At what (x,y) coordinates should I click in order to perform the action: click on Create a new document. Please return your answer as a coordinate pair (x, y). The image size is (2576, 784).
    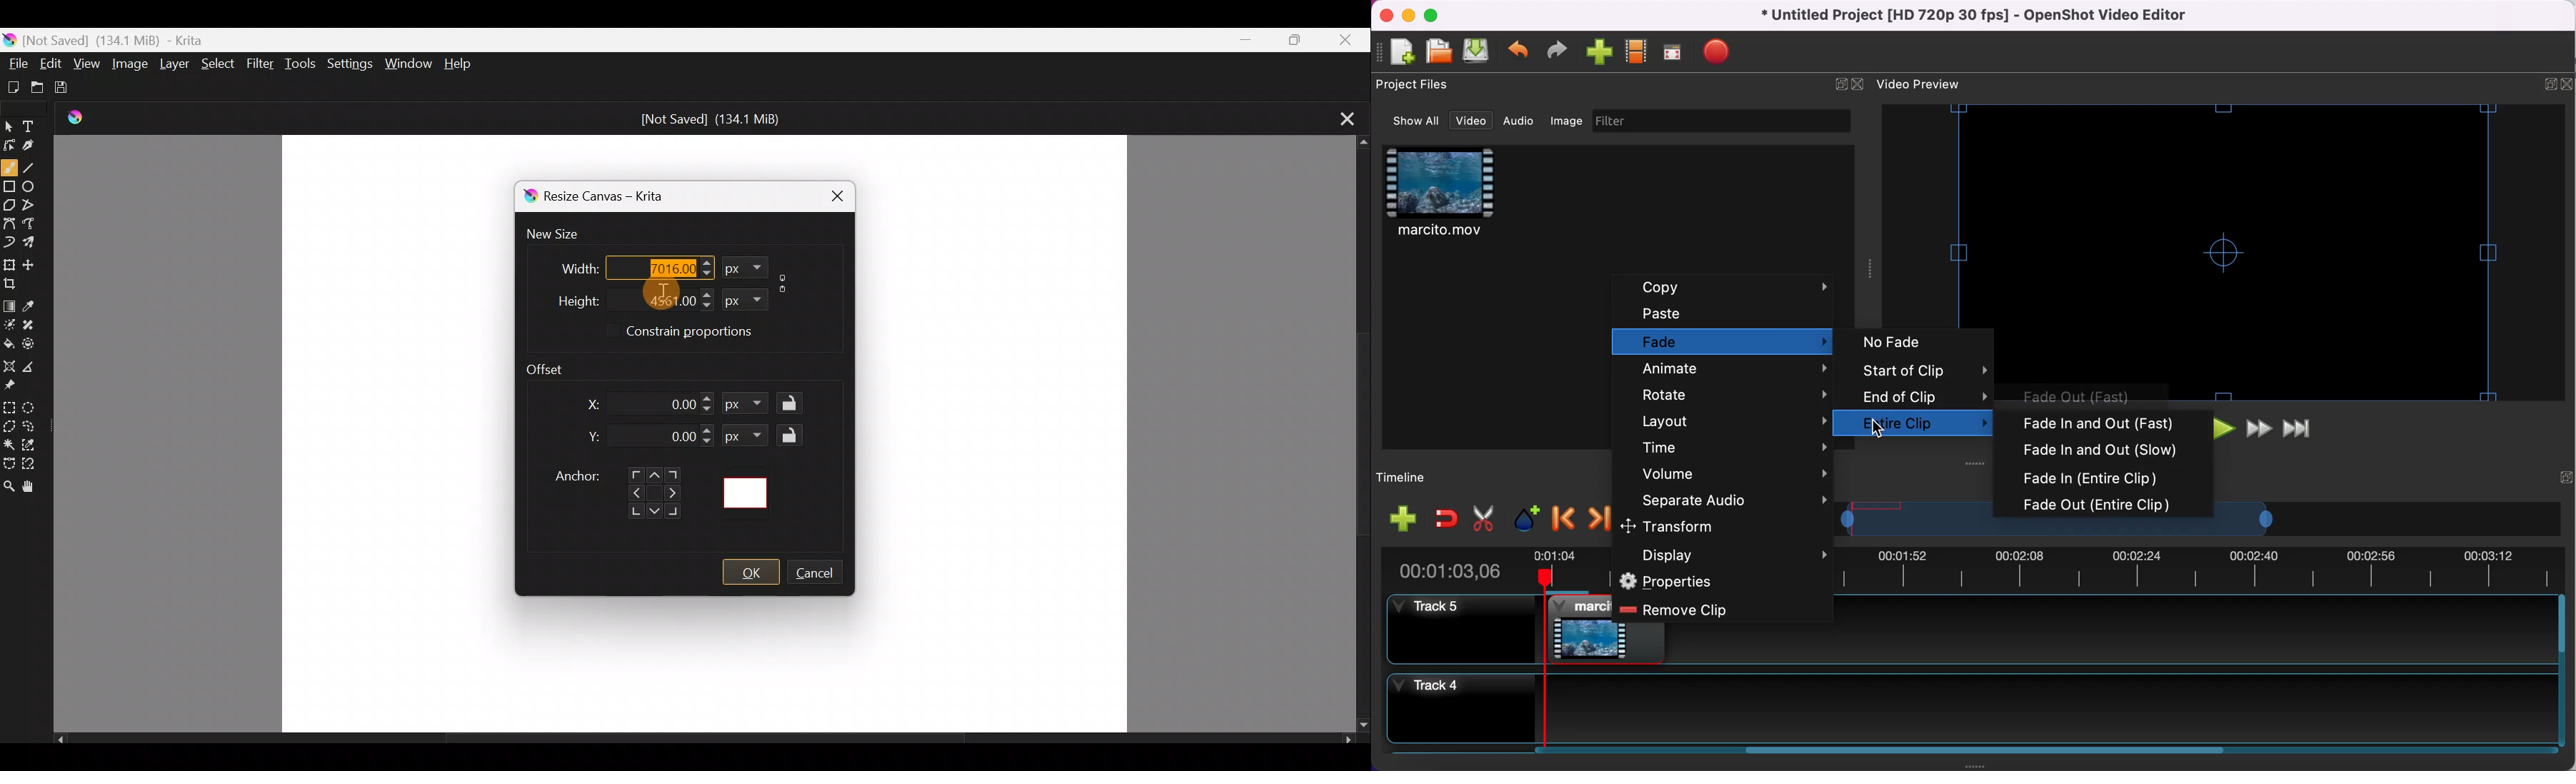
    Looking at the image, I should click on (14, 86).